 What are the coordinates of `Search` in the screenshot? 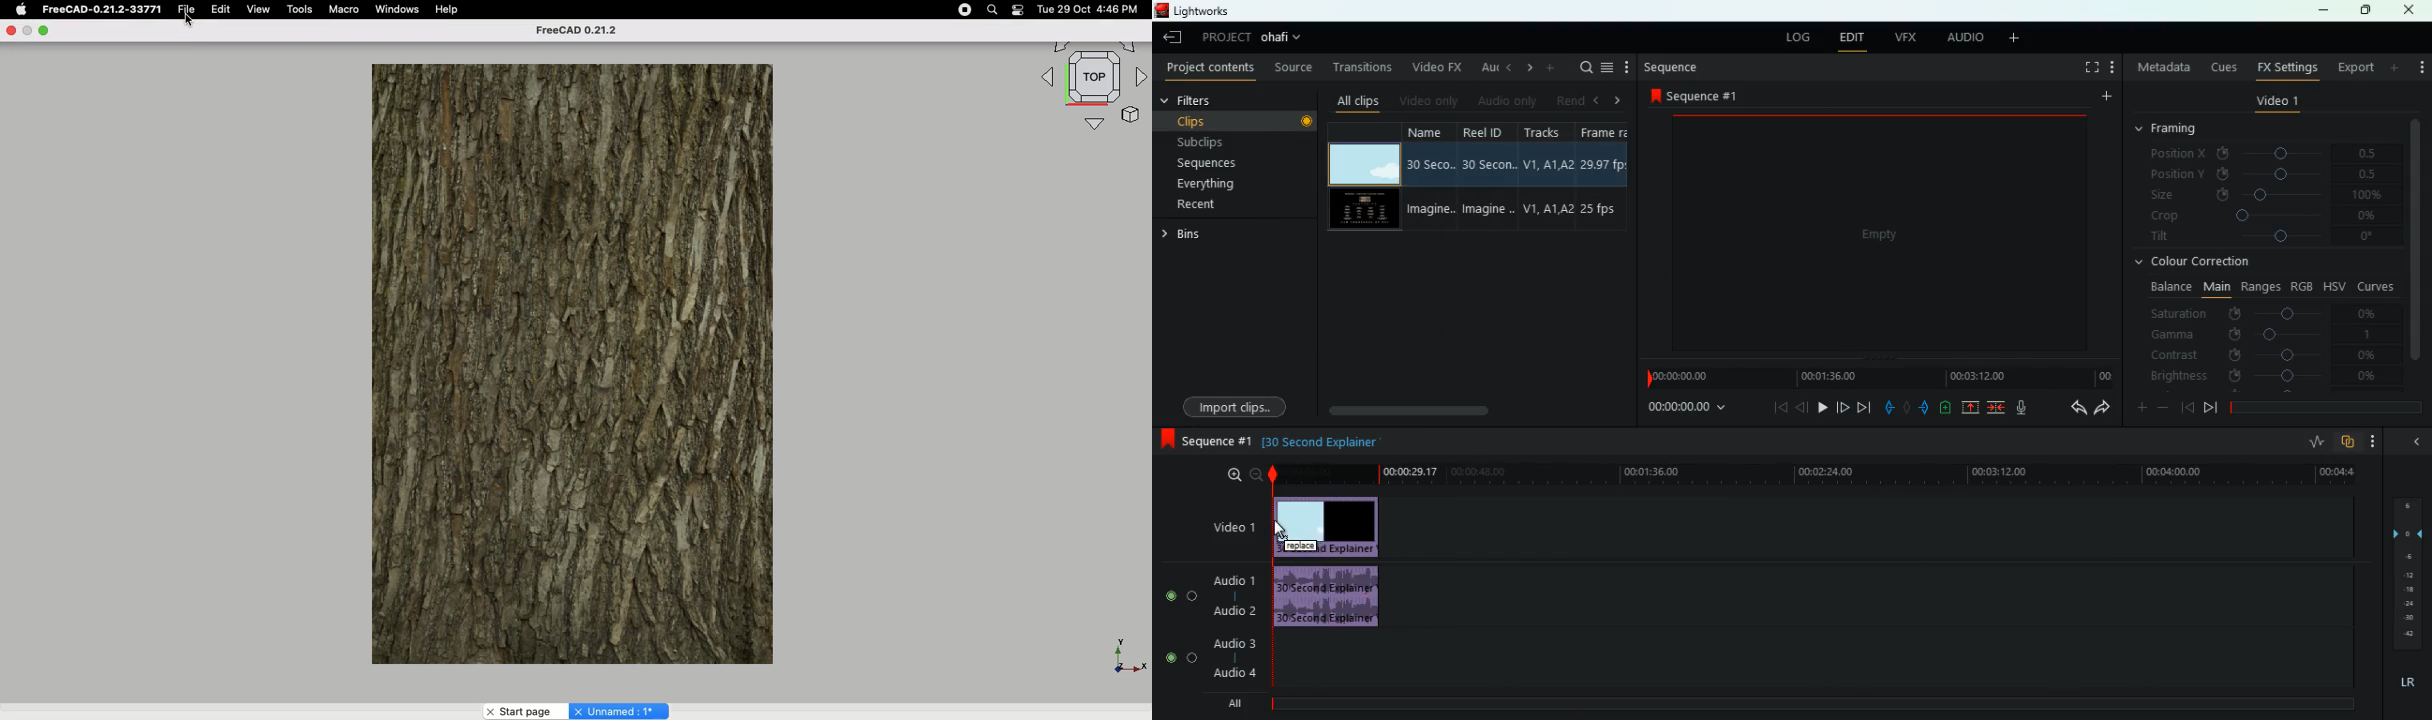 It's located at (993, 10).